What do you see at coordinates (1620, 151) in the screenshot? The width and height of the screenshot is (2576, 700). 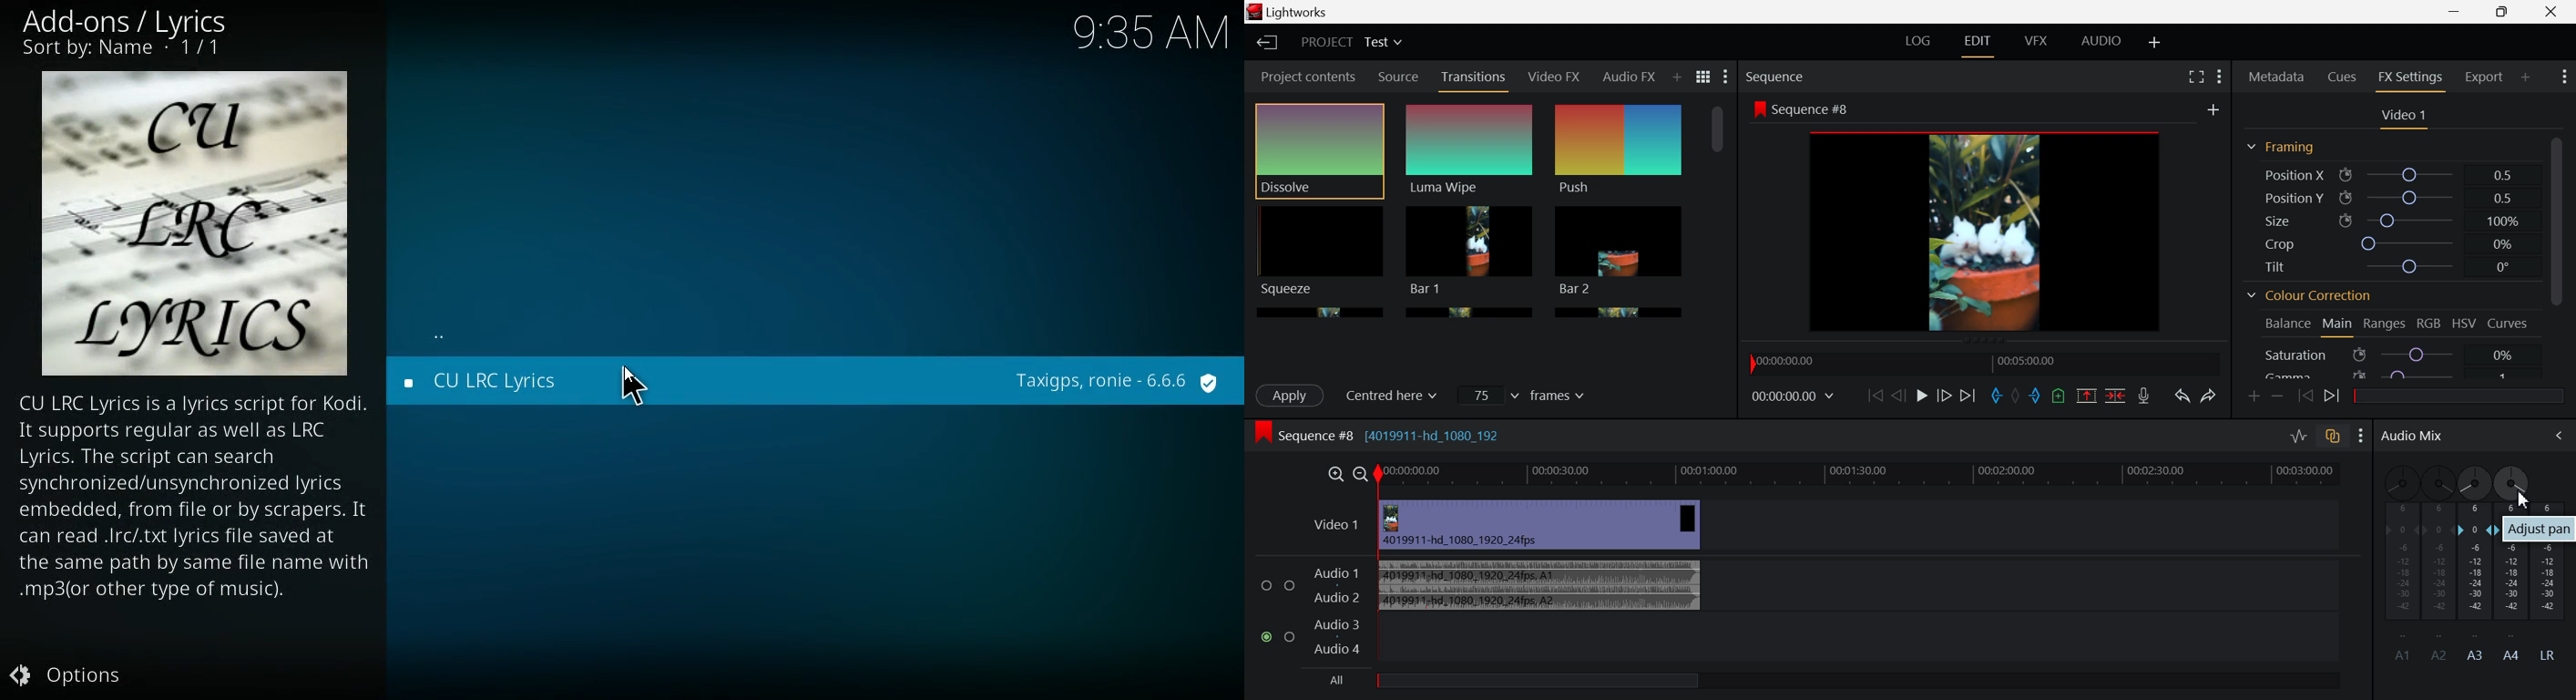 I see `Push` at bounding box center [1620, 151].